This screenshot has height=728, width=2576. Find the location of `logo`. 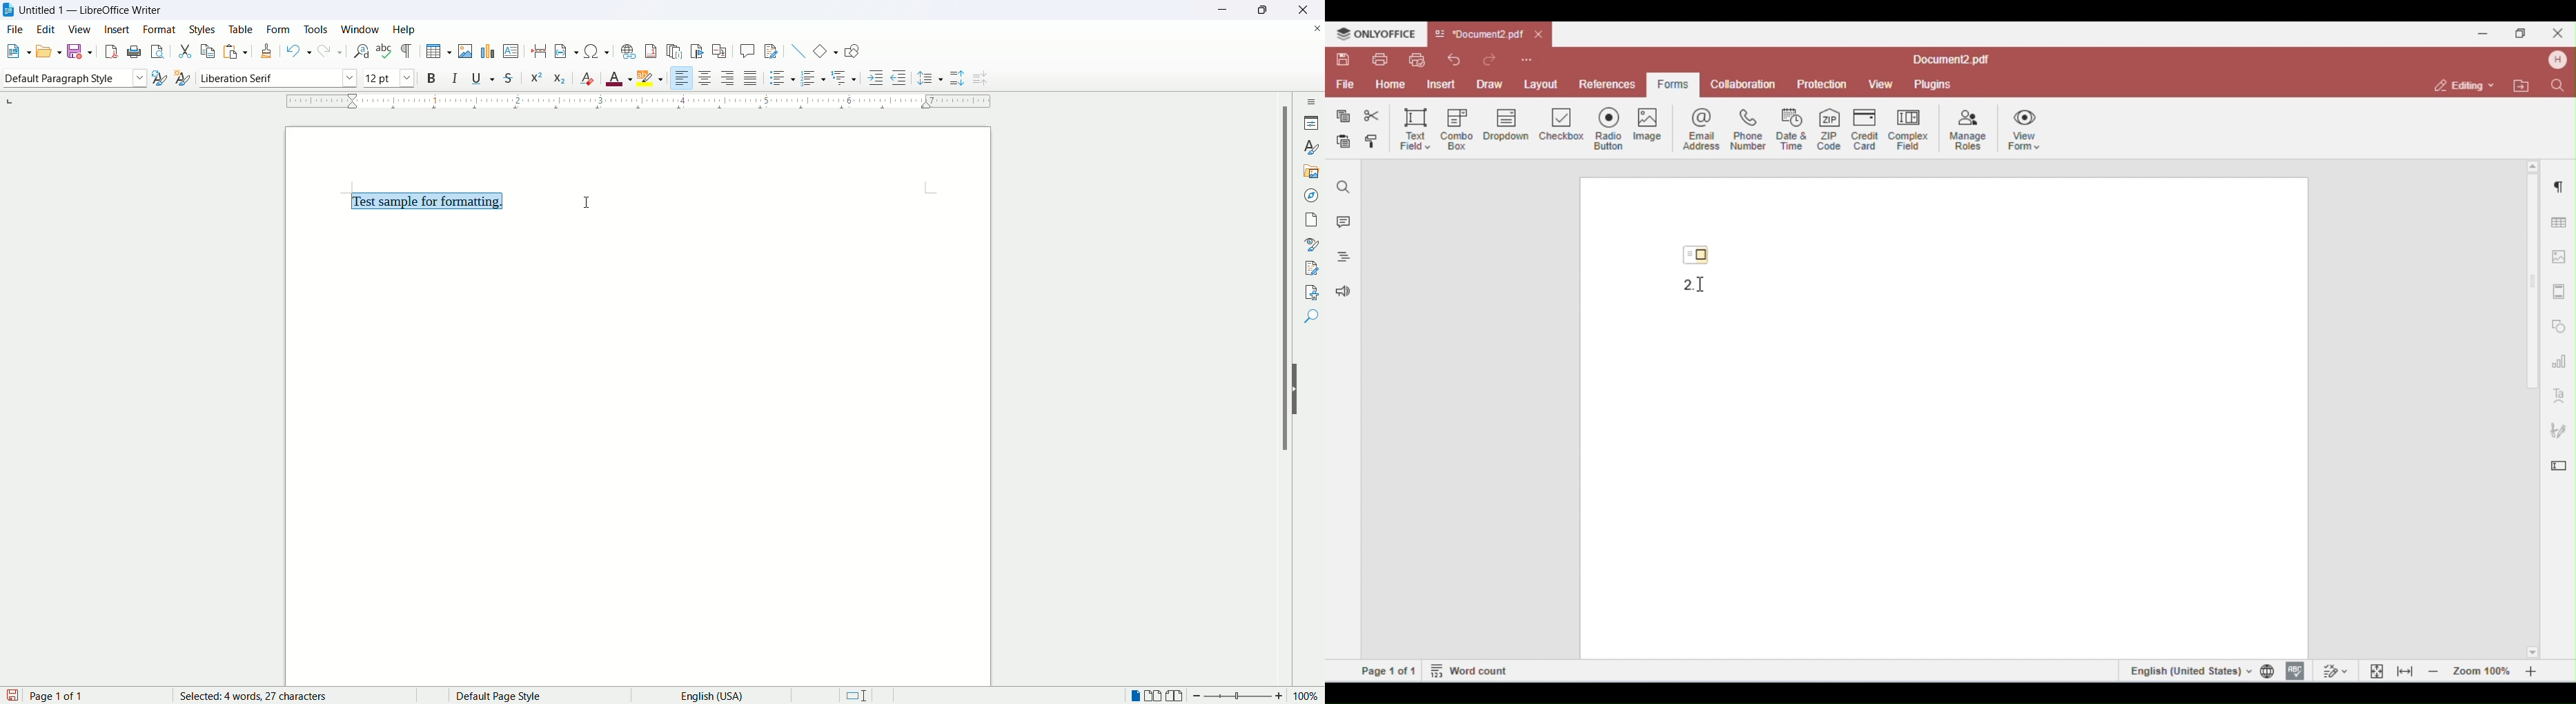

logo is located at coordinates (8, 10).